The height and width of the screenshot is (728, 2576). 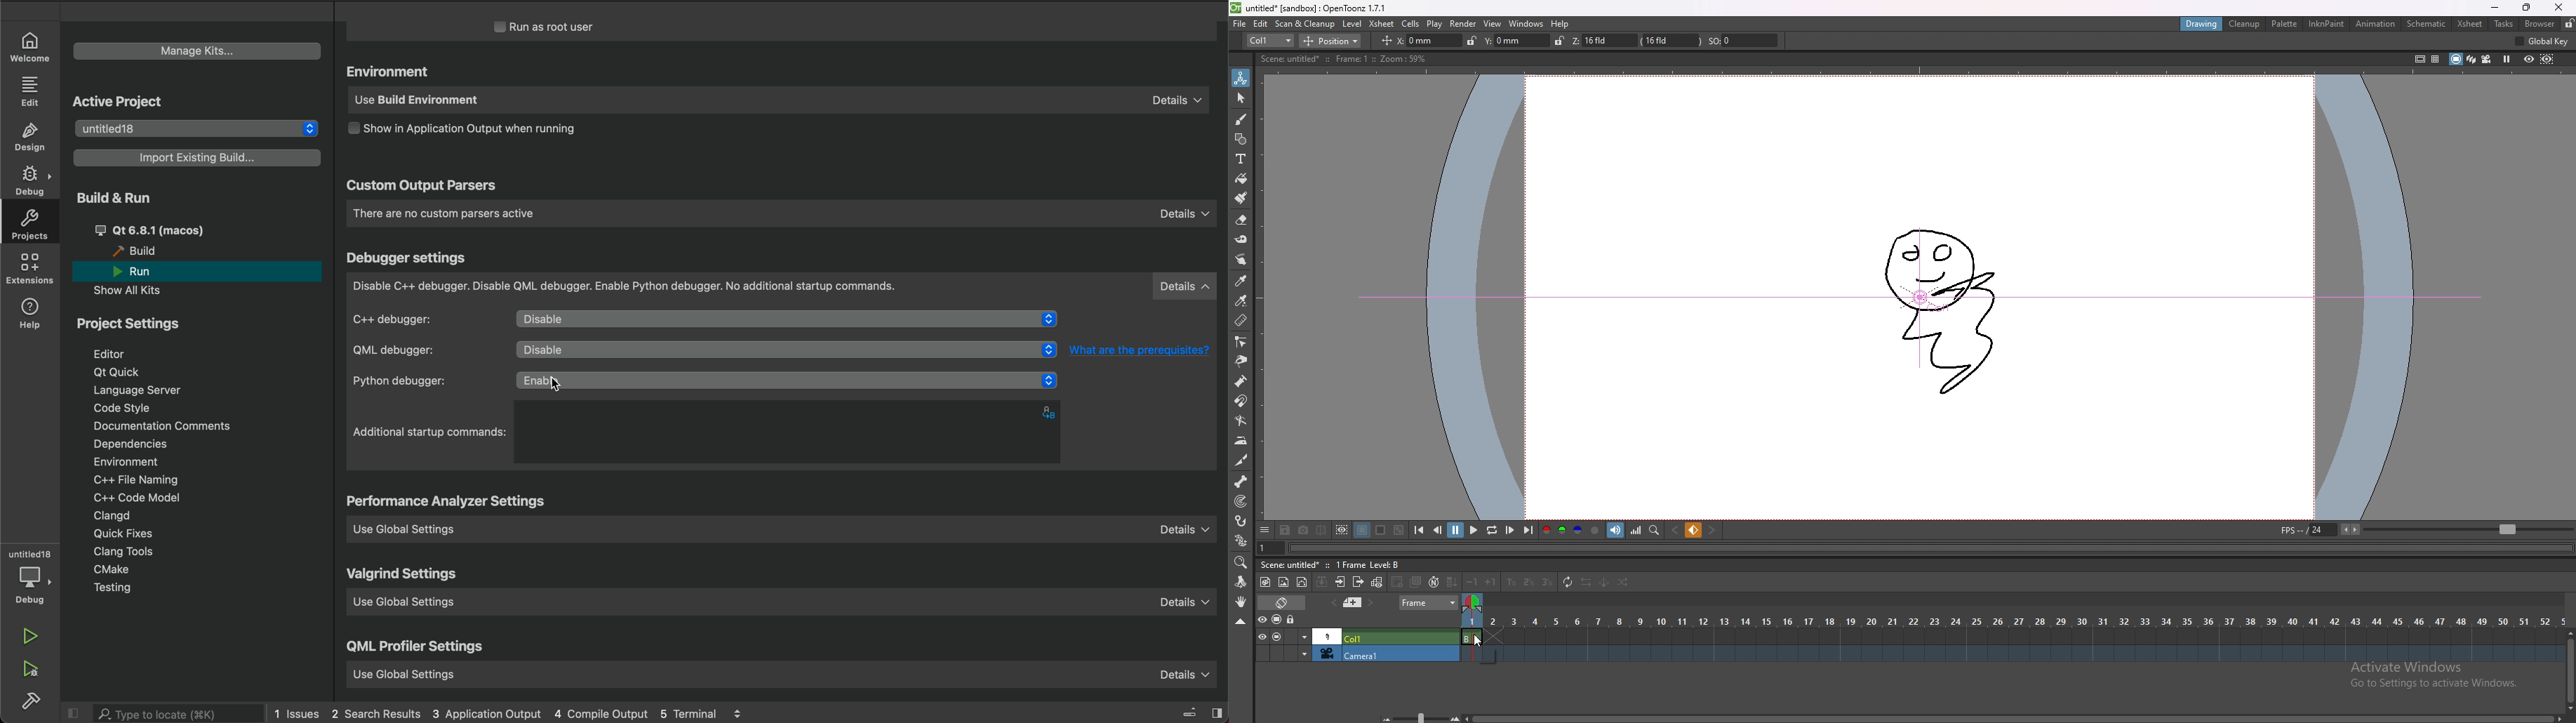 What do you see at coordinates (1241, 460) in the screenshot?
I see `cutter` at bounding box center [1241, 460].